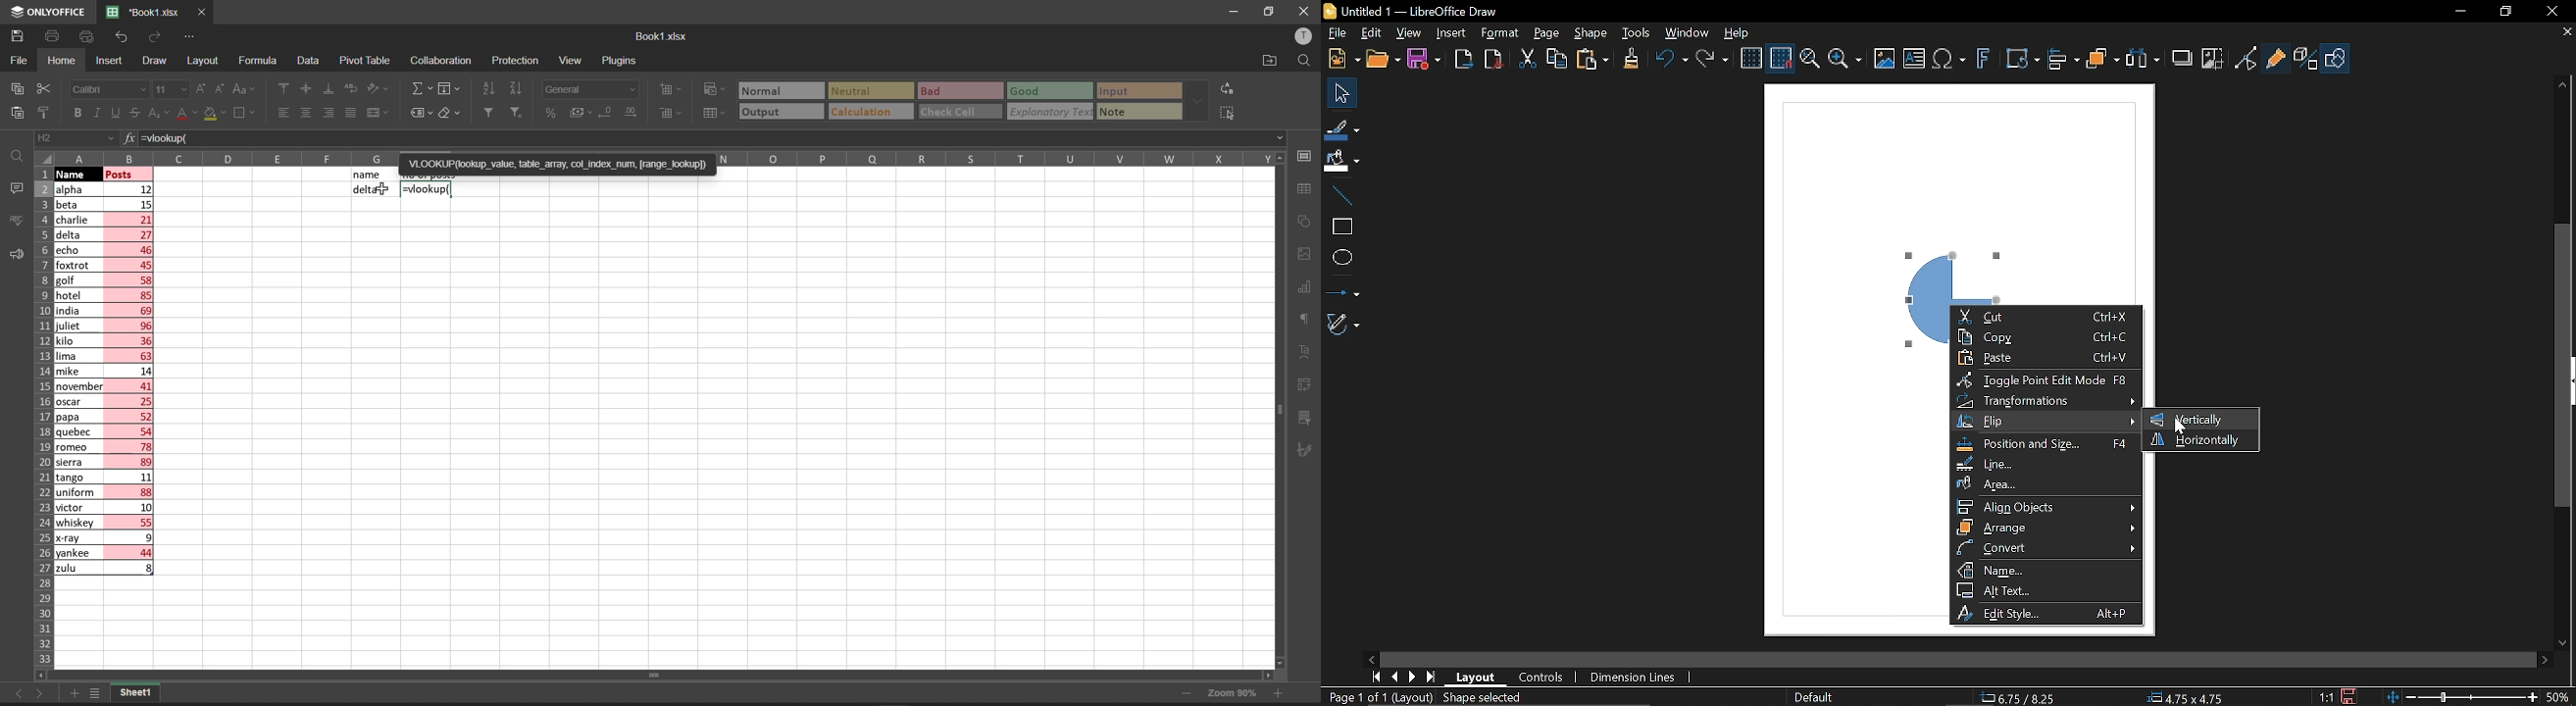 This screenshot has width=2576, height=728. Describe the element at coordinates (711, 437) in the screenshot. I see `emty cell` at that location.